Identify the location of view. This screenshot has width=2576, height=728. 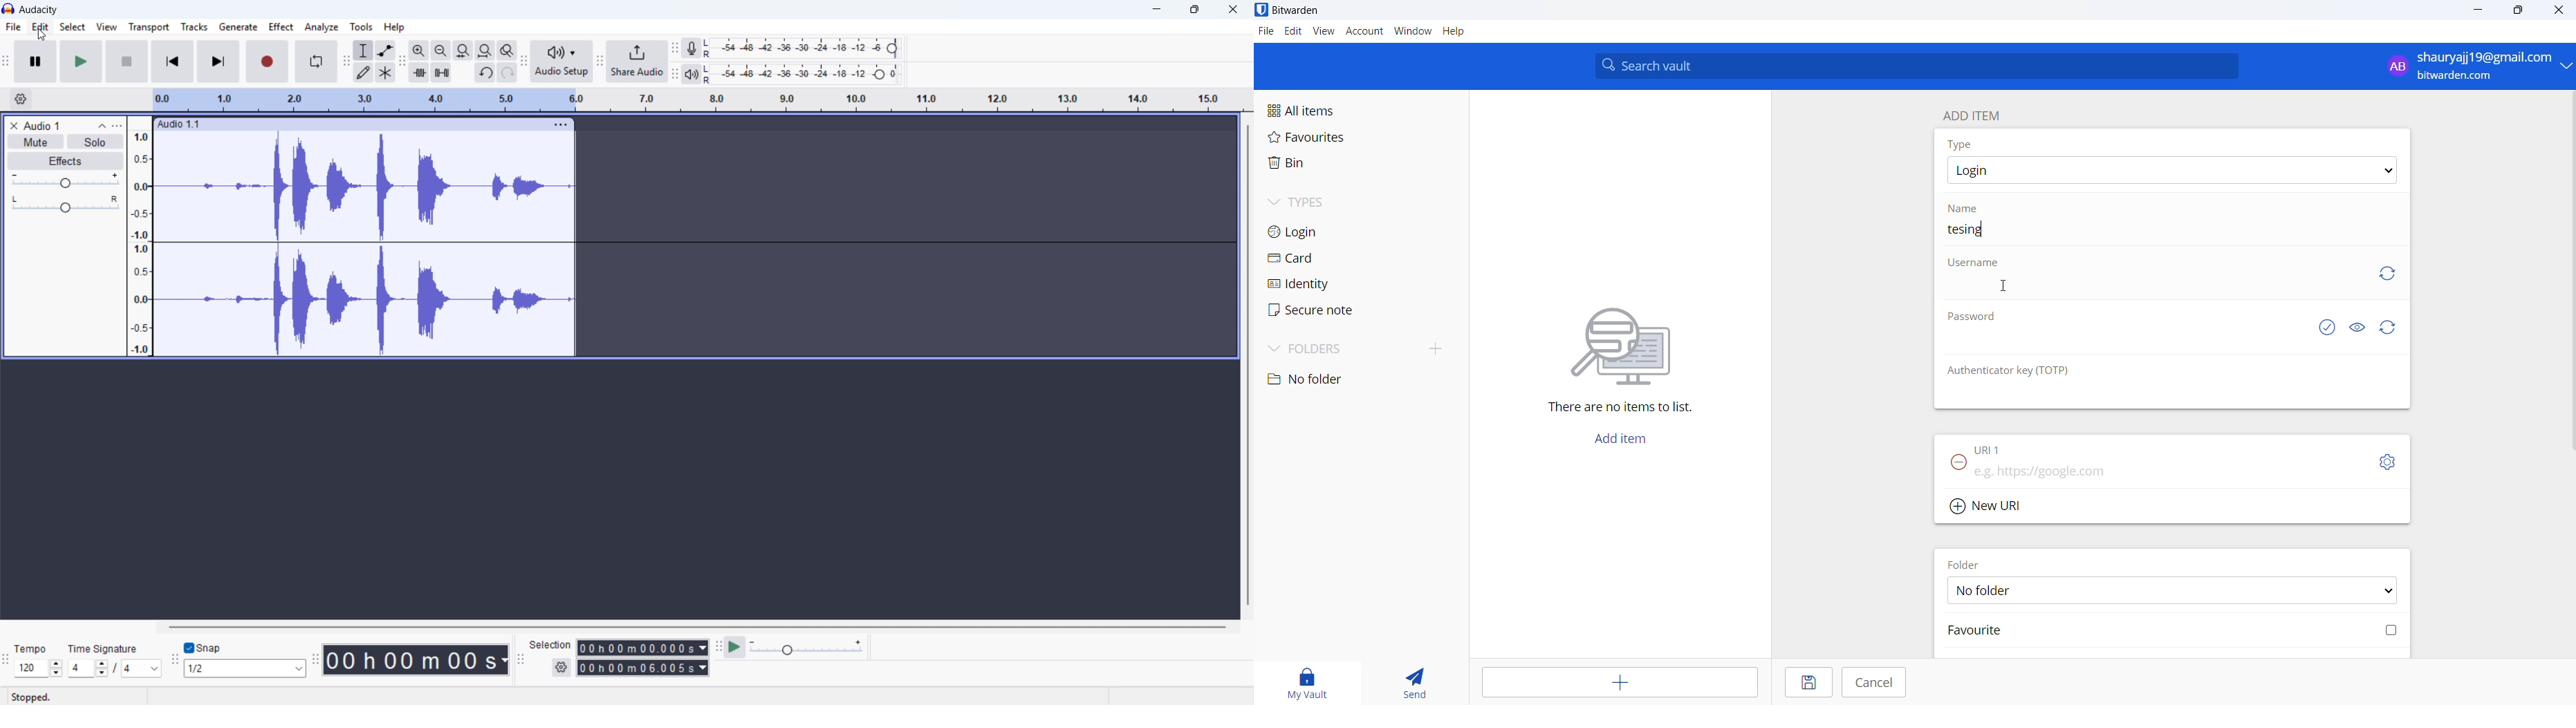
(106, 27).